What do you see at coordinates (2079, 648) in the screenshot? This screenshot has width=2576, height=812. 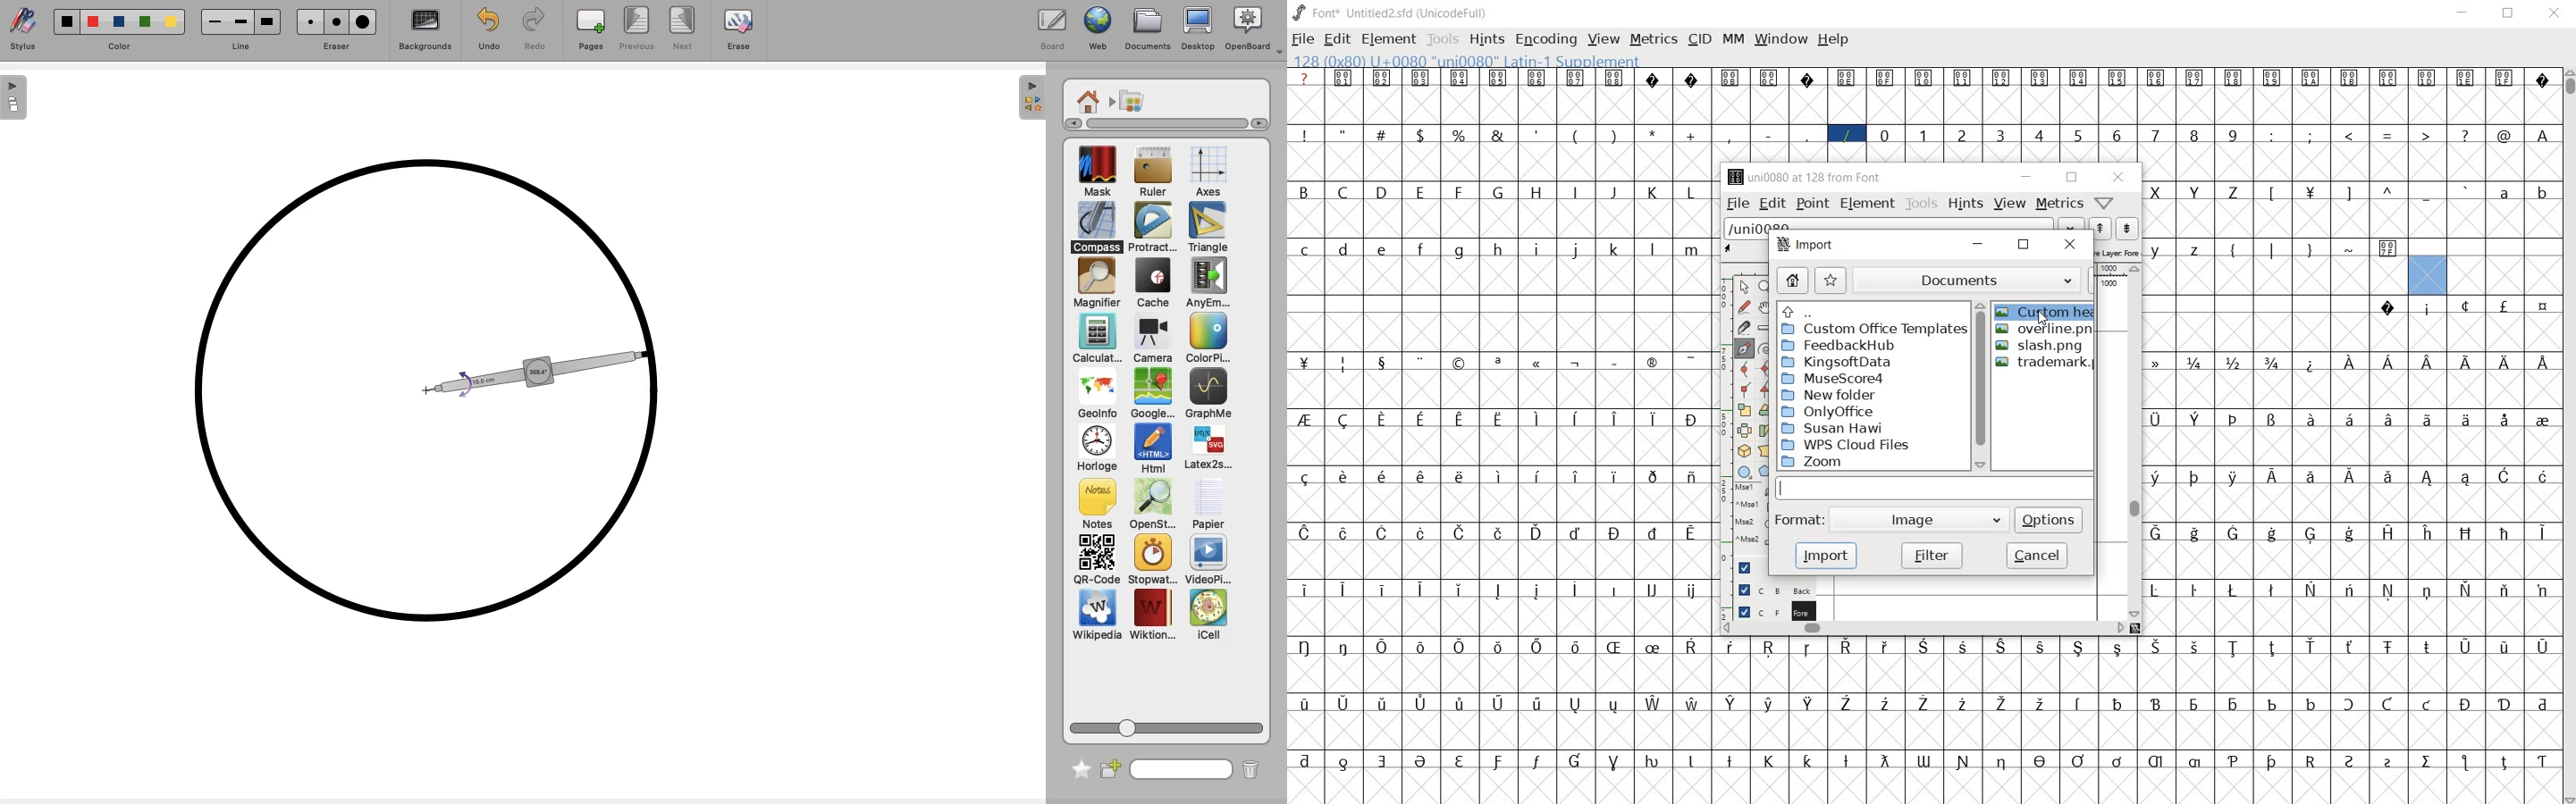 I see `glyph` at bounding box center [2079, 648].